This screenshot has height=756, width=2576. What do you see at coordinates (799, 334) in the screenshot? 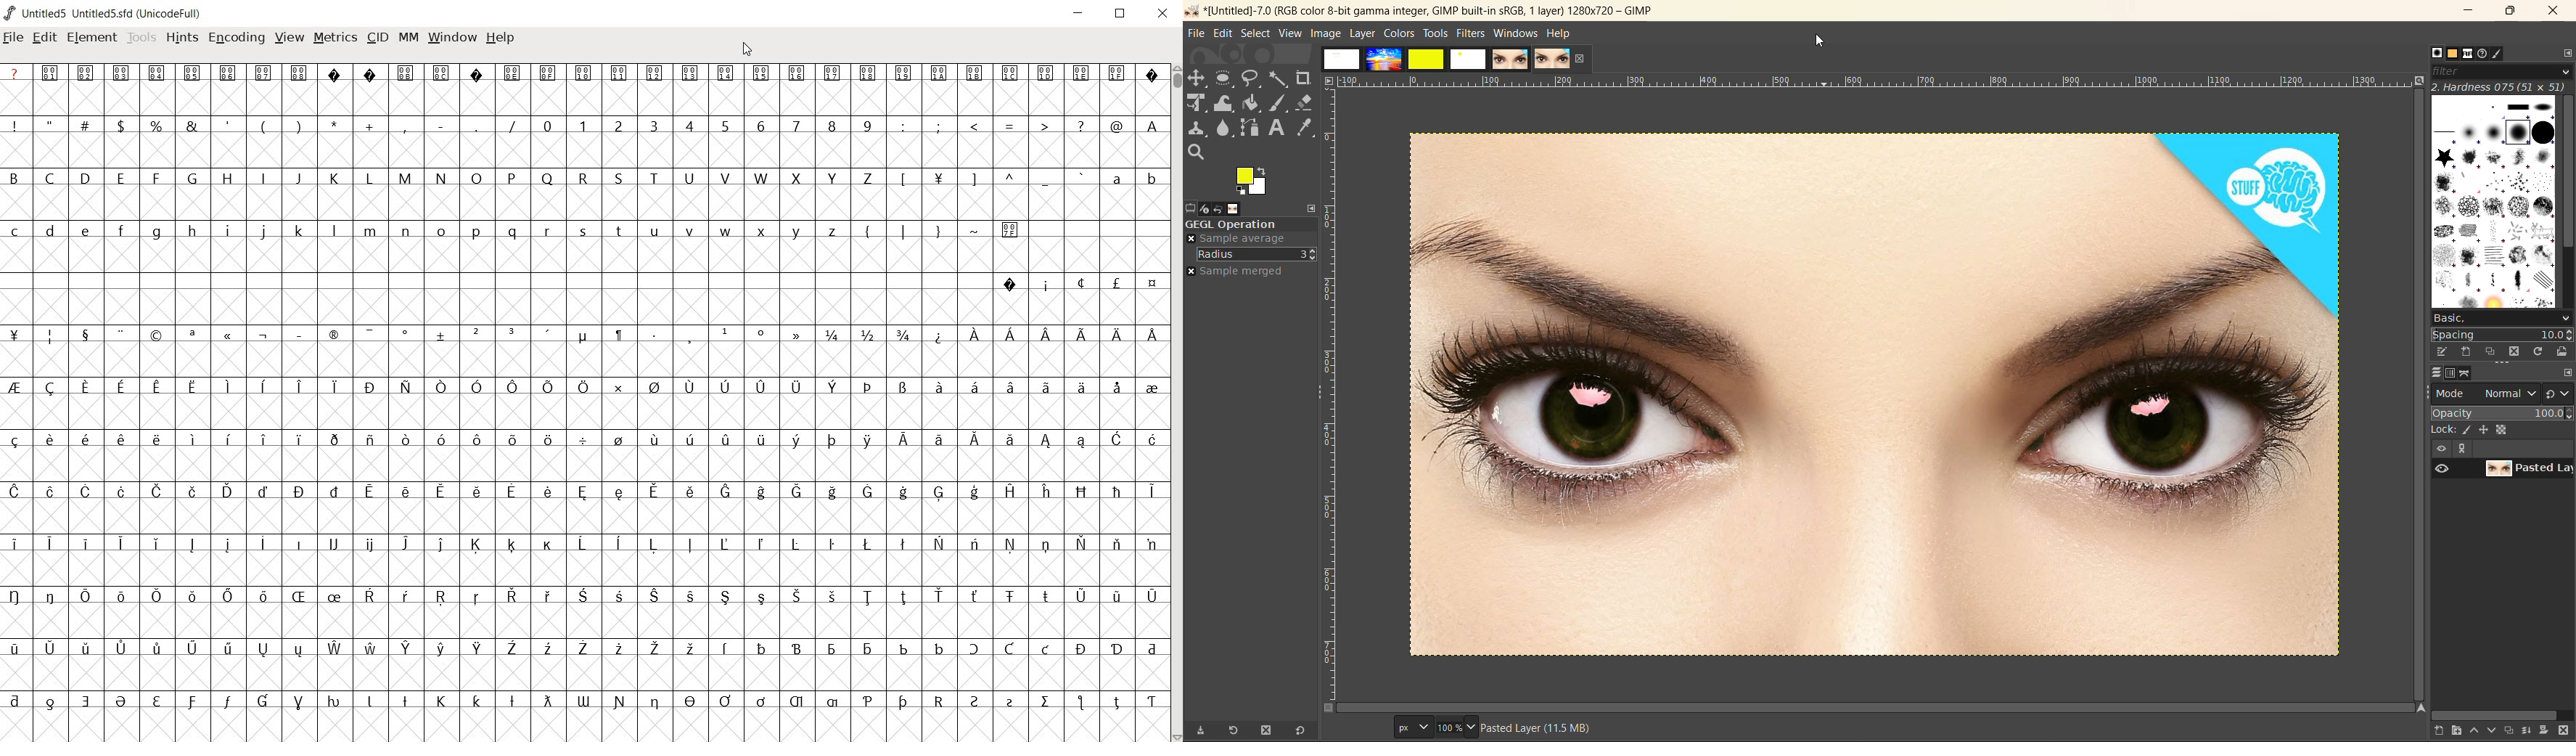
I see `Symbol` at bounding box center [799, 334].